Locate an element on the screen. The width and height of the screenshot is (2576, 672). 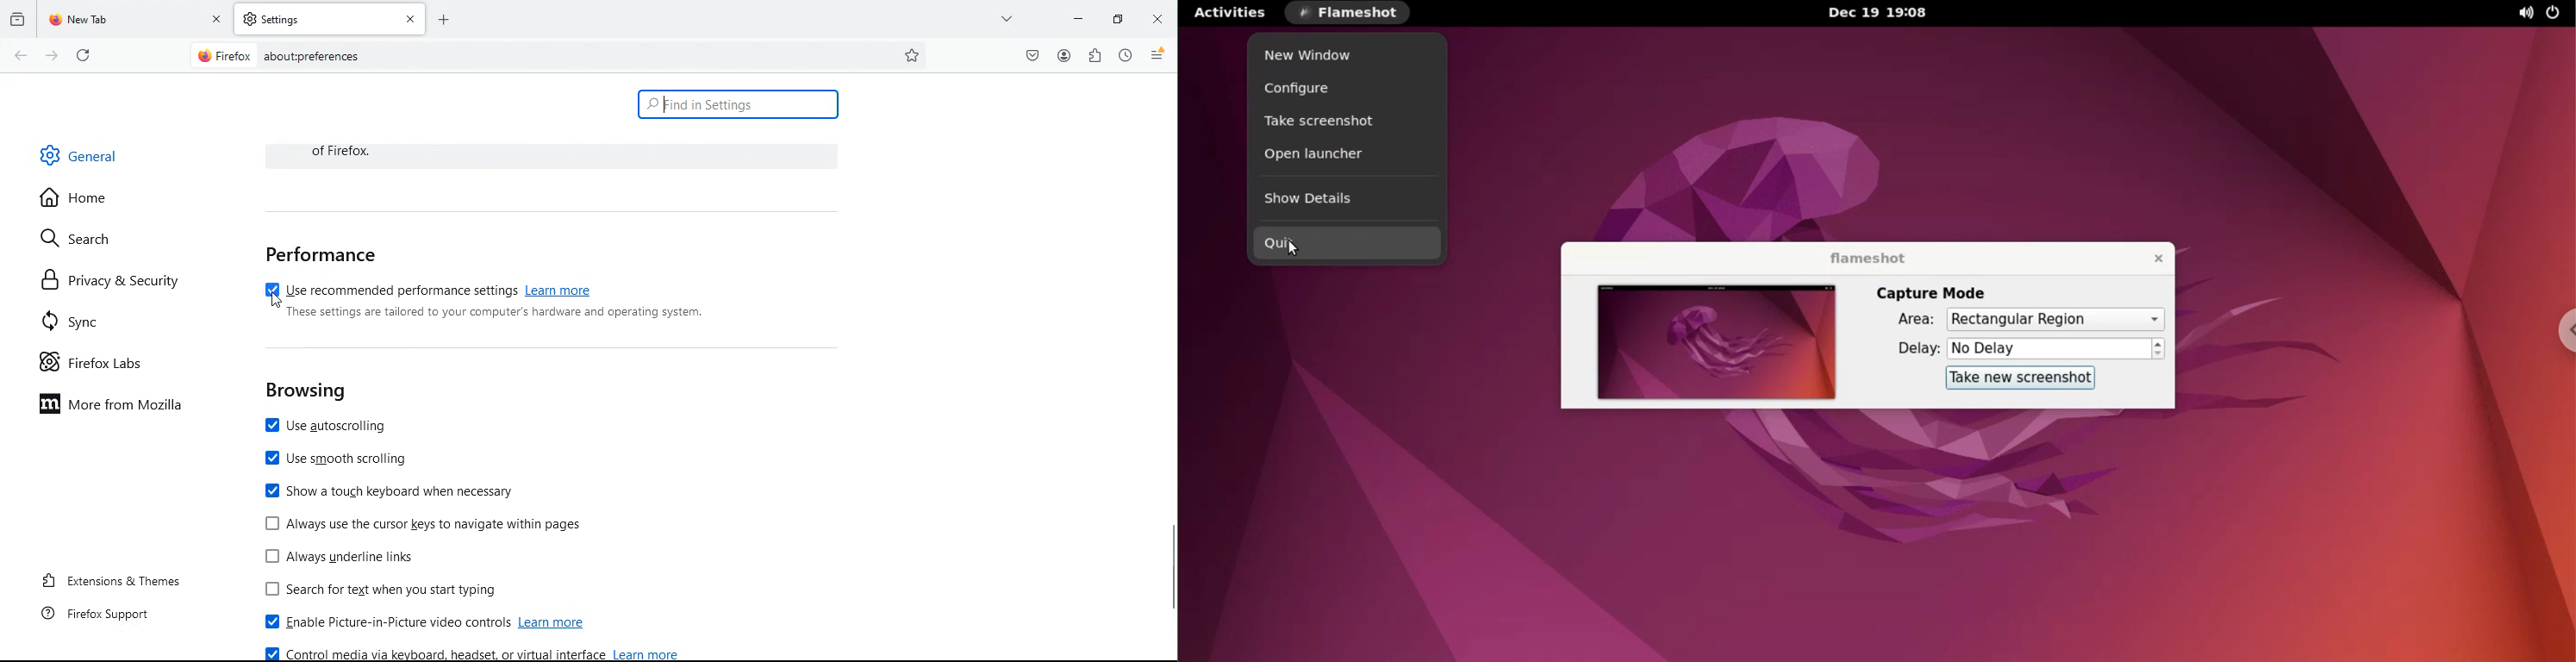
use autoscrolling is located at coordinates (334, 428).